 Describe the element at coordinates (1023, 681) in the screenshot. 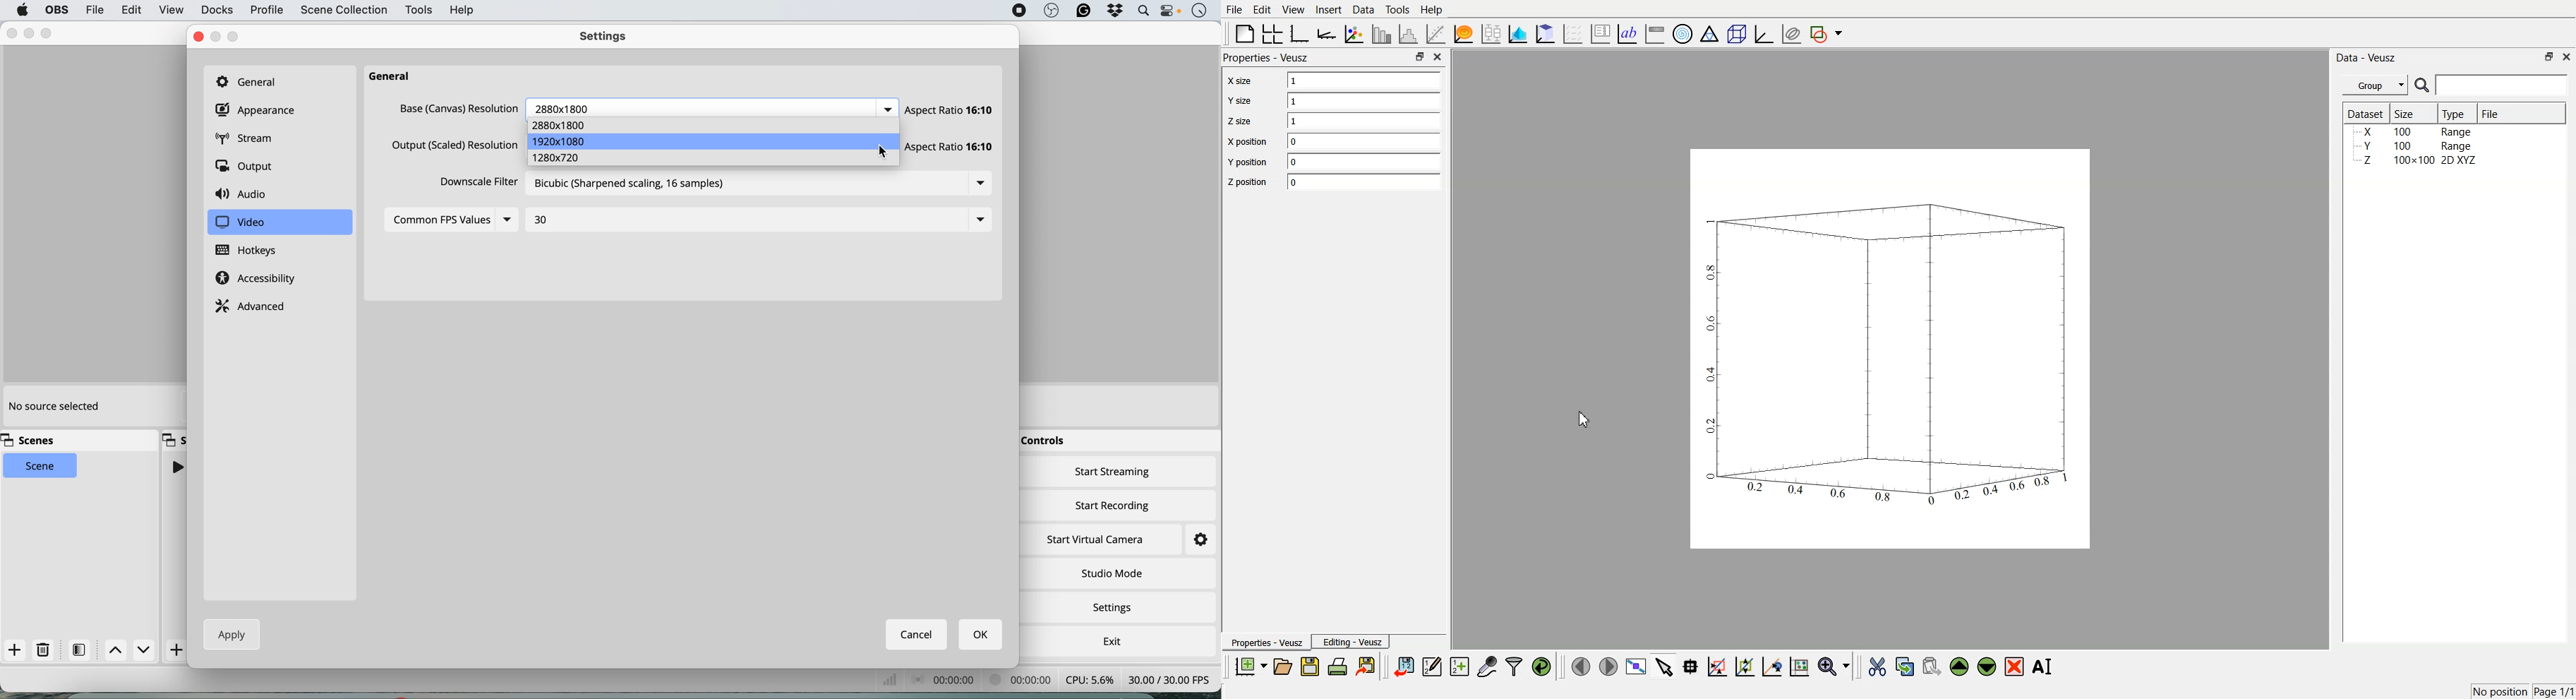

I see `video recording timestamp` at that location.